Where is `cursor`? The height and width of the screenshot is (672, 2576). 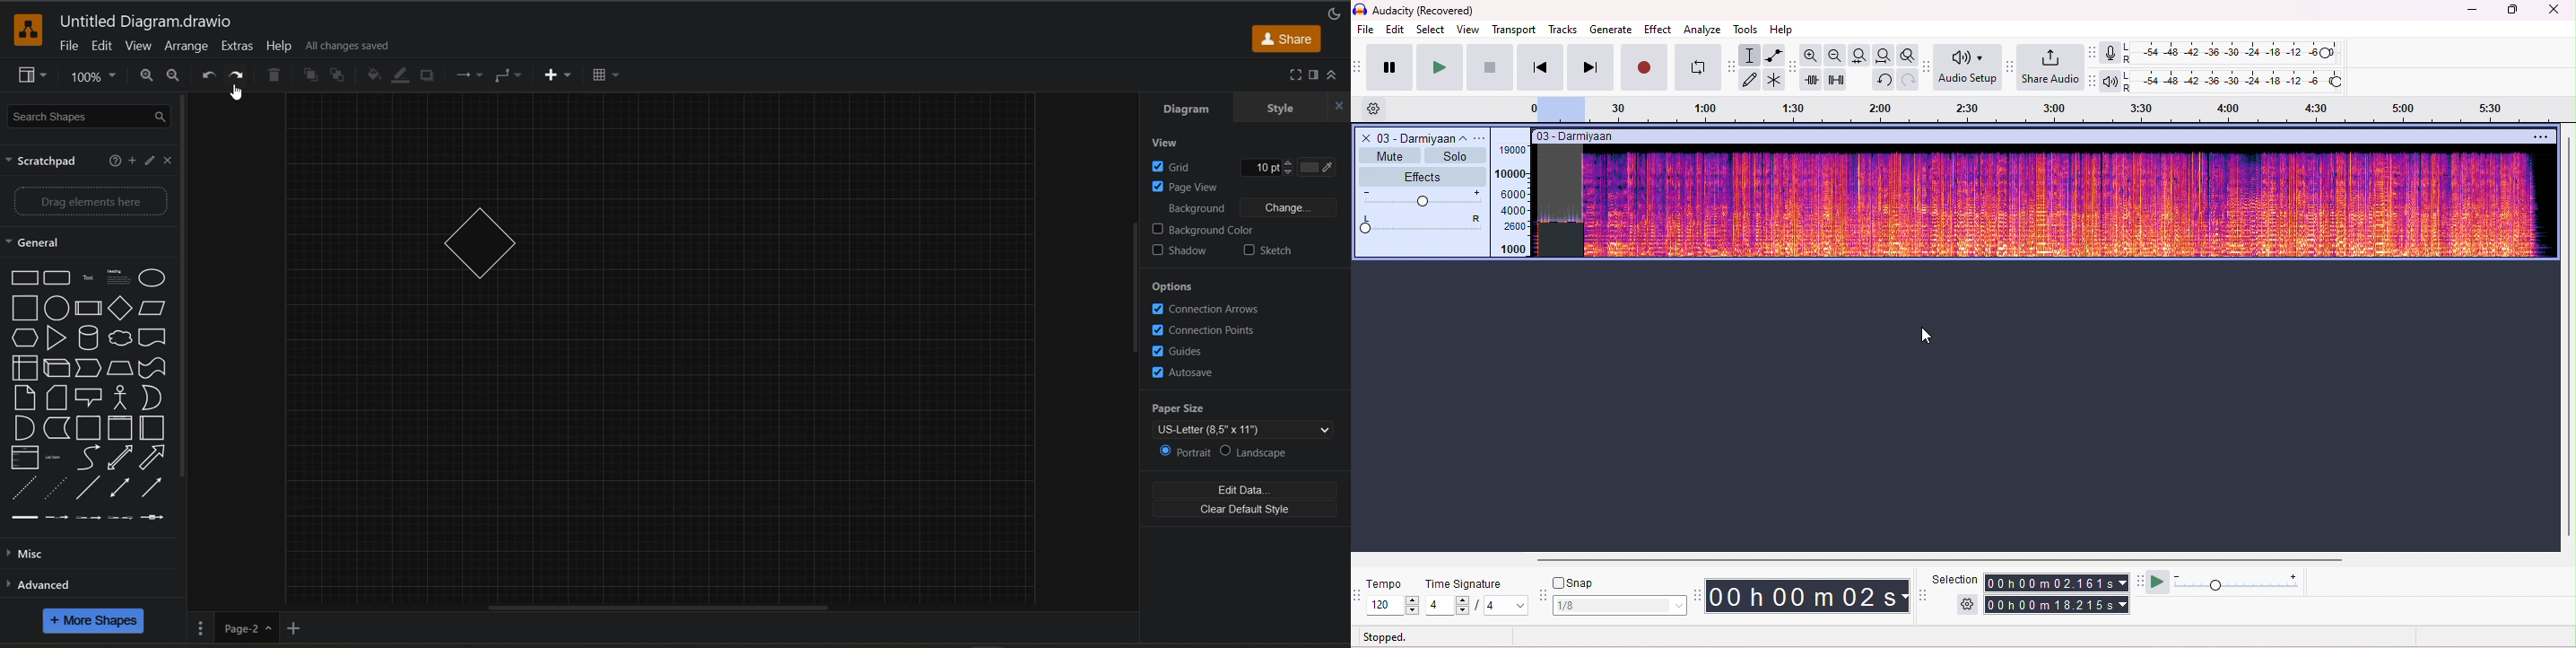
cursor is located at coordinates (236, 91).